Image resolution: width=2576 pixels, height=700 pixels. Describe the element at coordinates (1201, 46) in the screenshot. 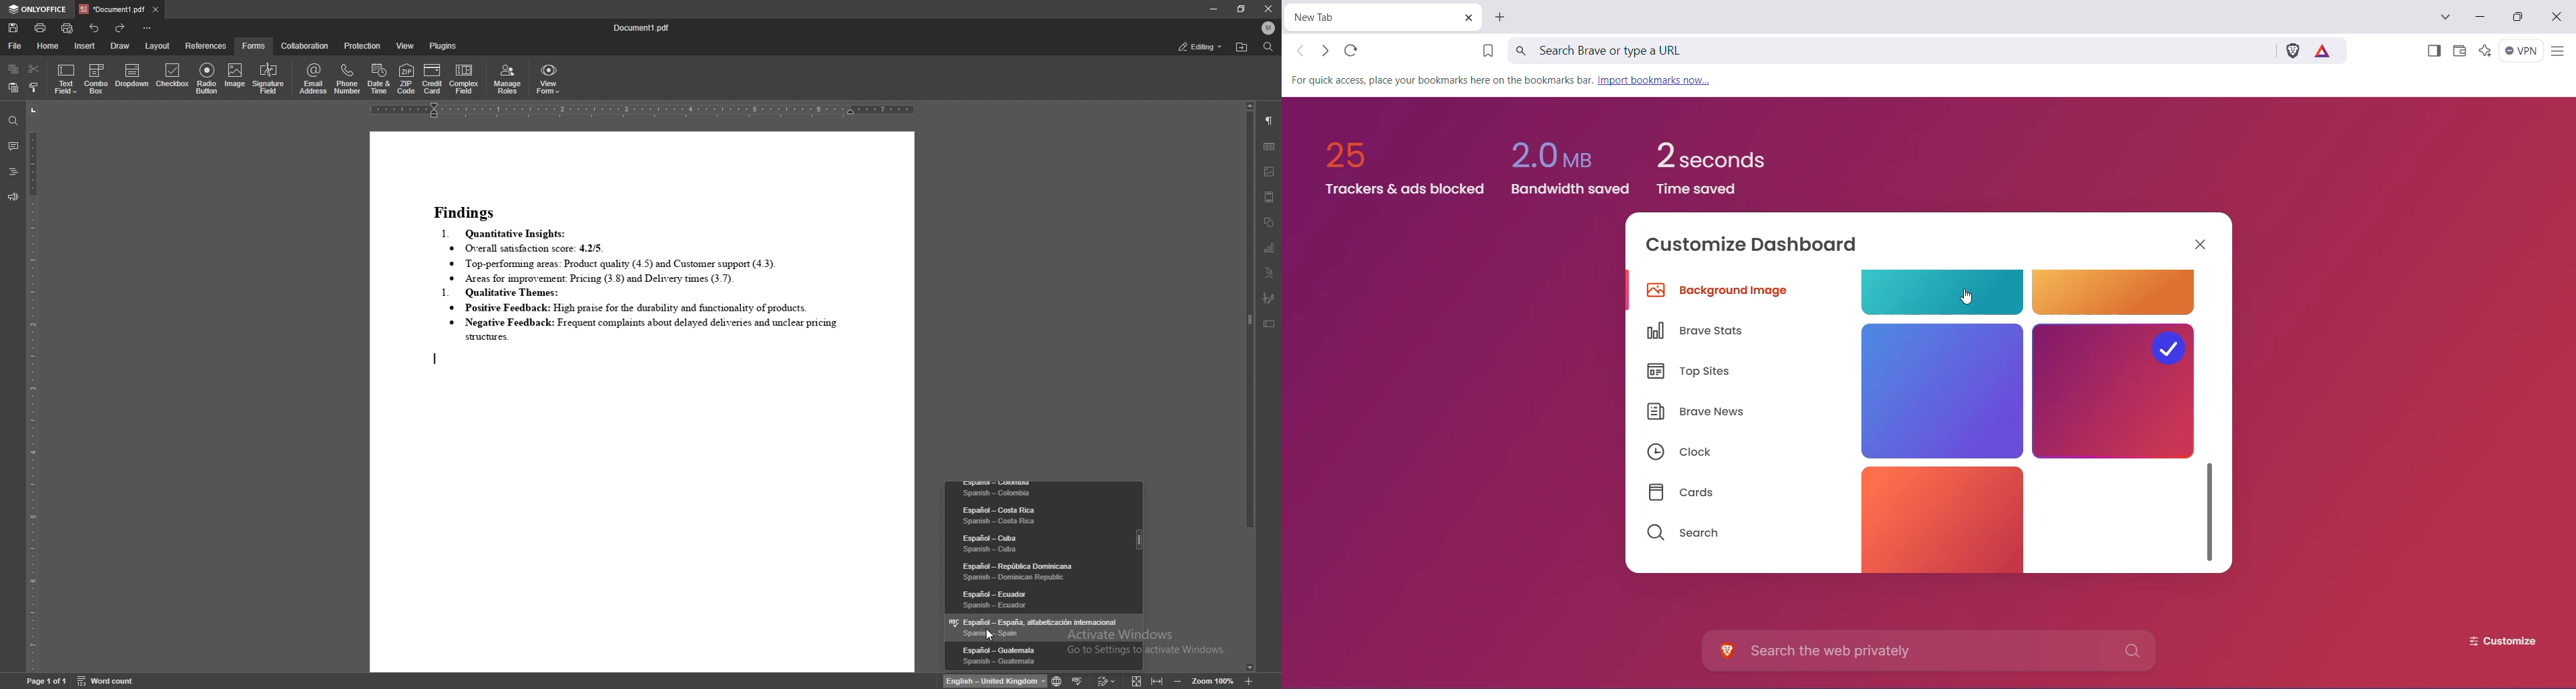

I see `status` at that location.